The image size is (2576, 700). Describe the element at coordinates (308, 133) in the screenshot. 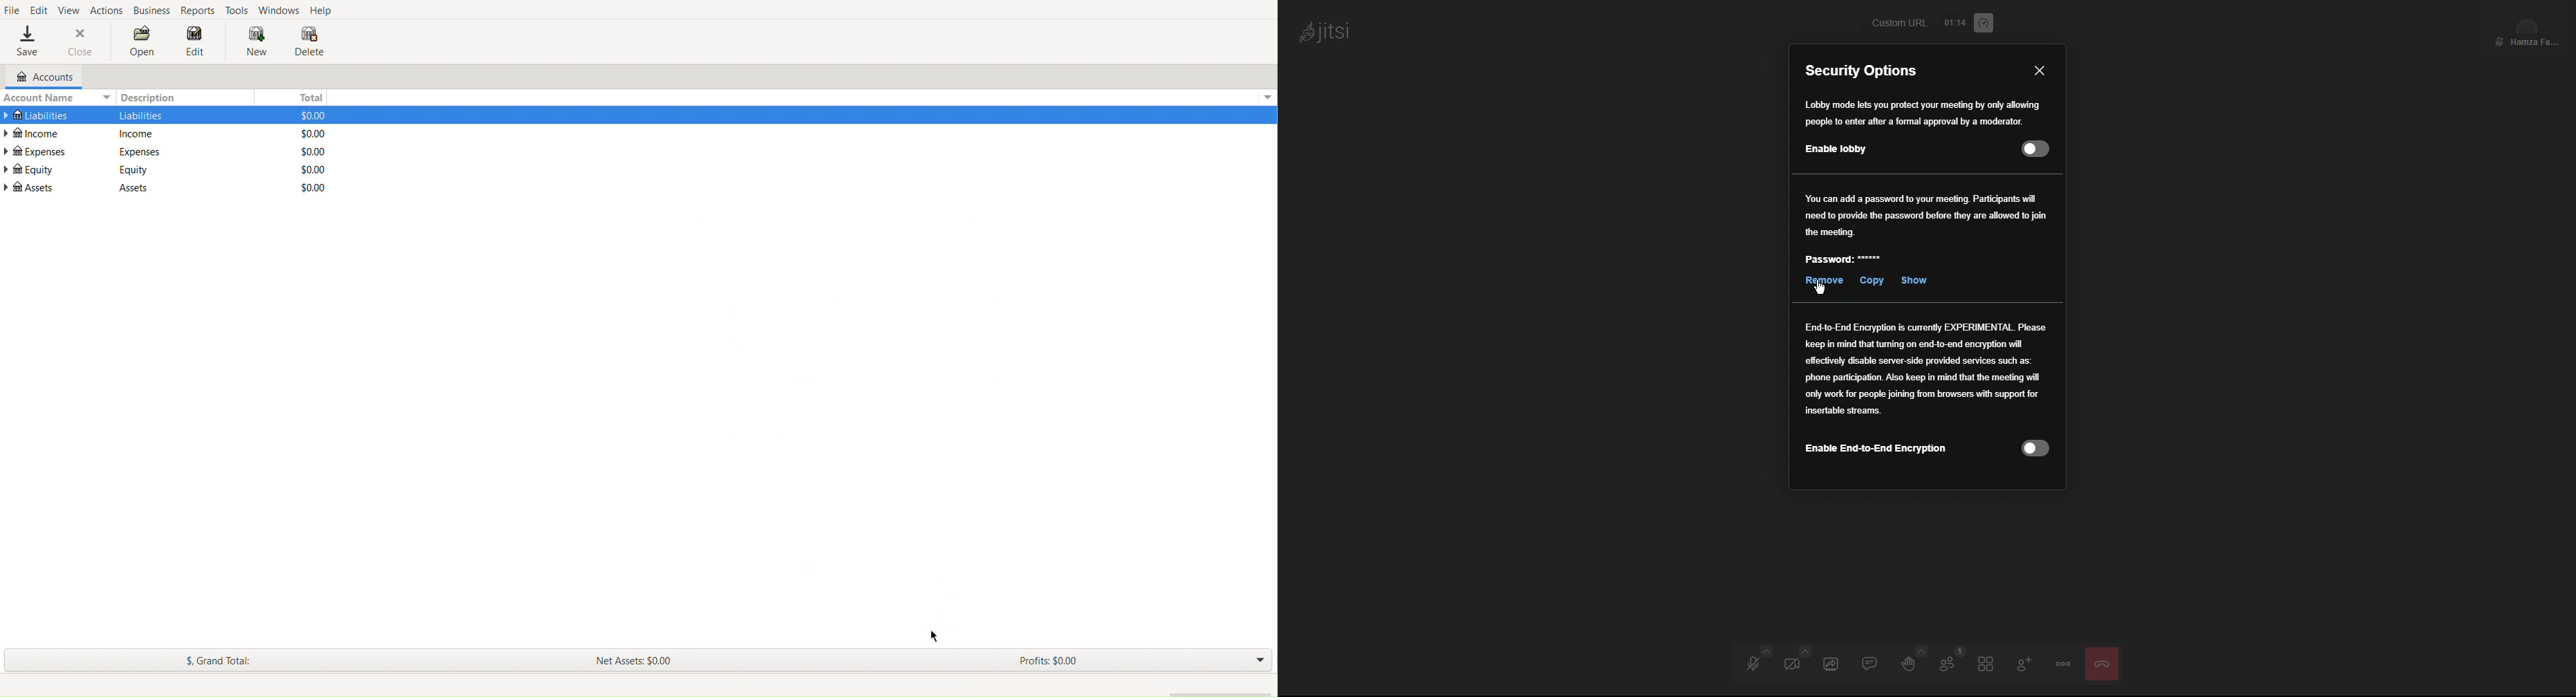

I see `$0.00` at that location.